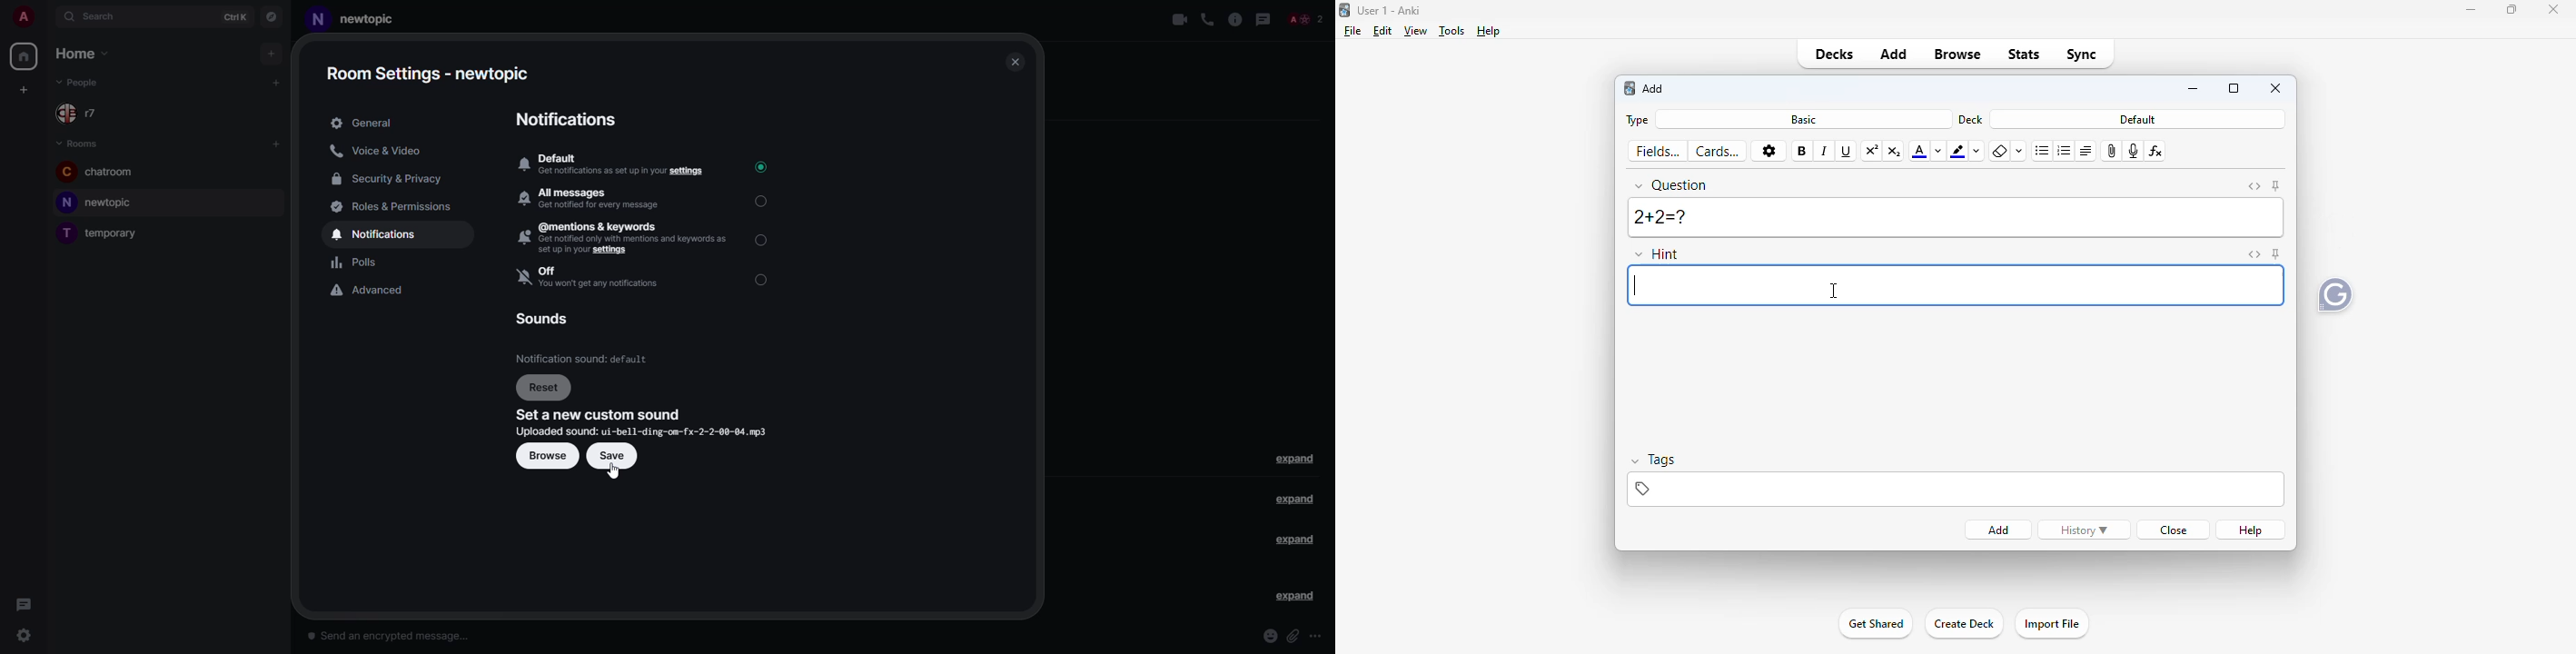 This screenshot has height=672, width=2576. I want to click on tools, so click(1452, 31).